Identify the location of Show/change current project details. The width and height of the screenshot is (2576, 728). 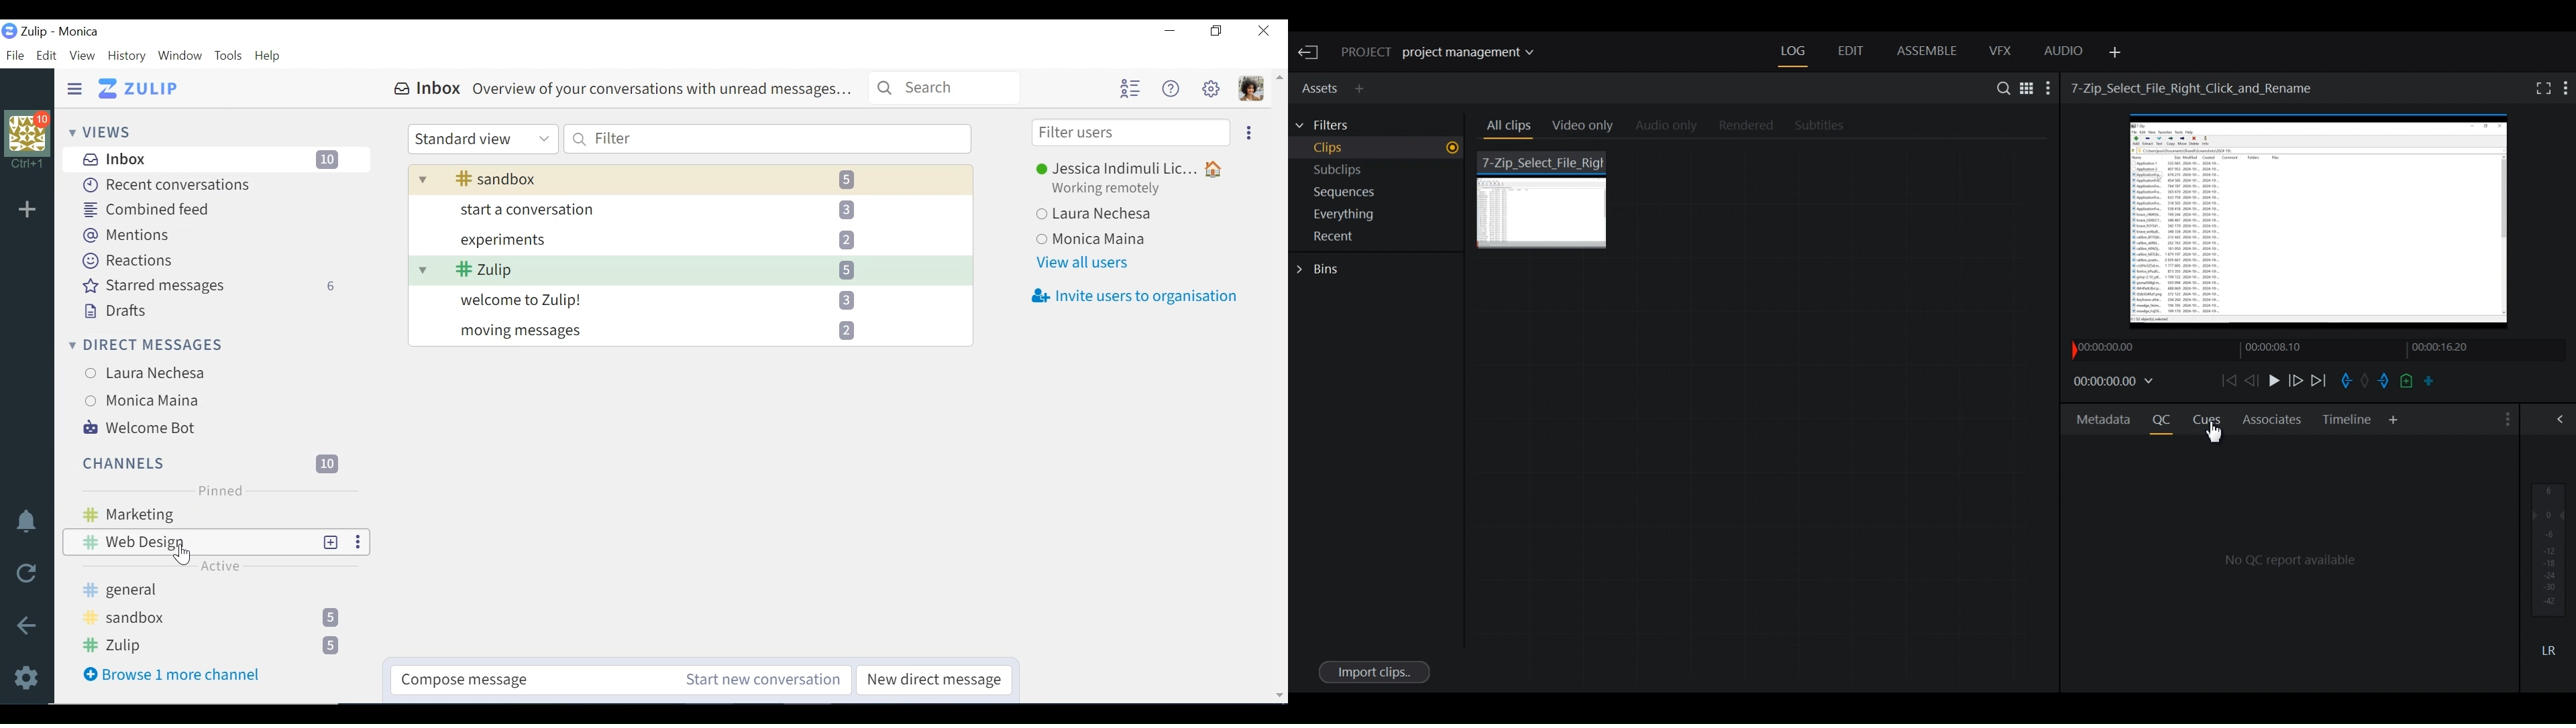
(1448, 53).